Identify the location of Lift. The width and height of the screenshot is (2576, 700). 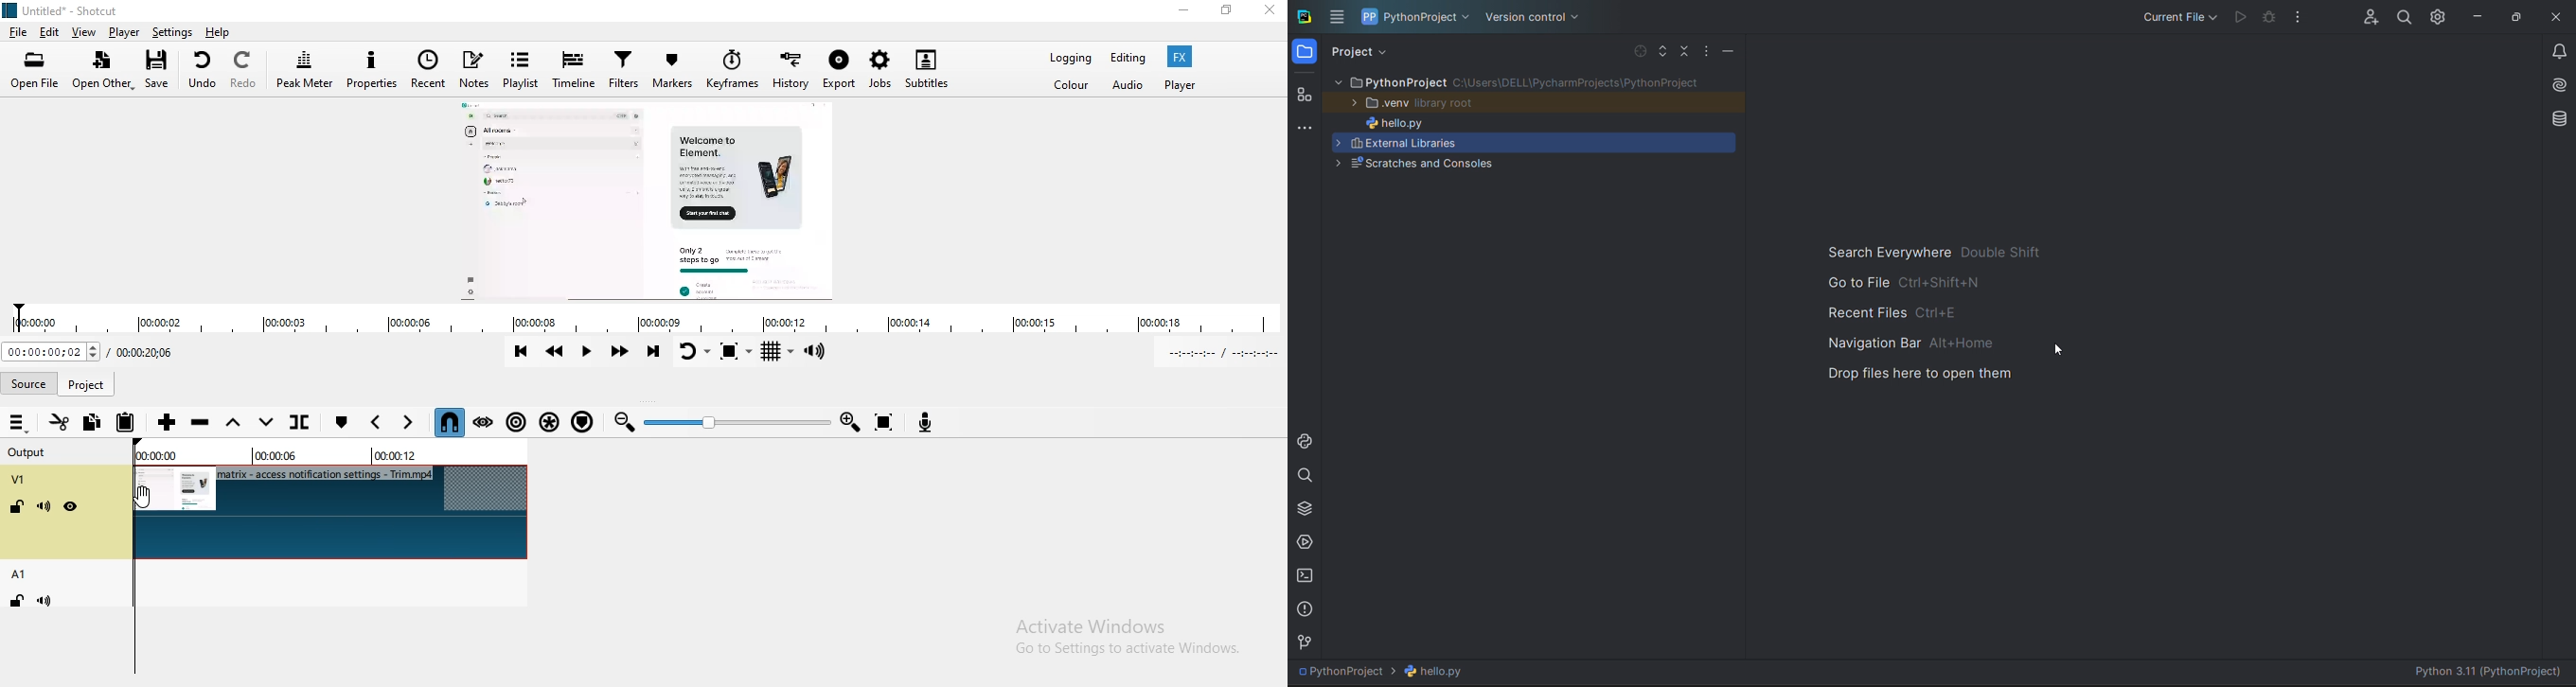
(236, 424).